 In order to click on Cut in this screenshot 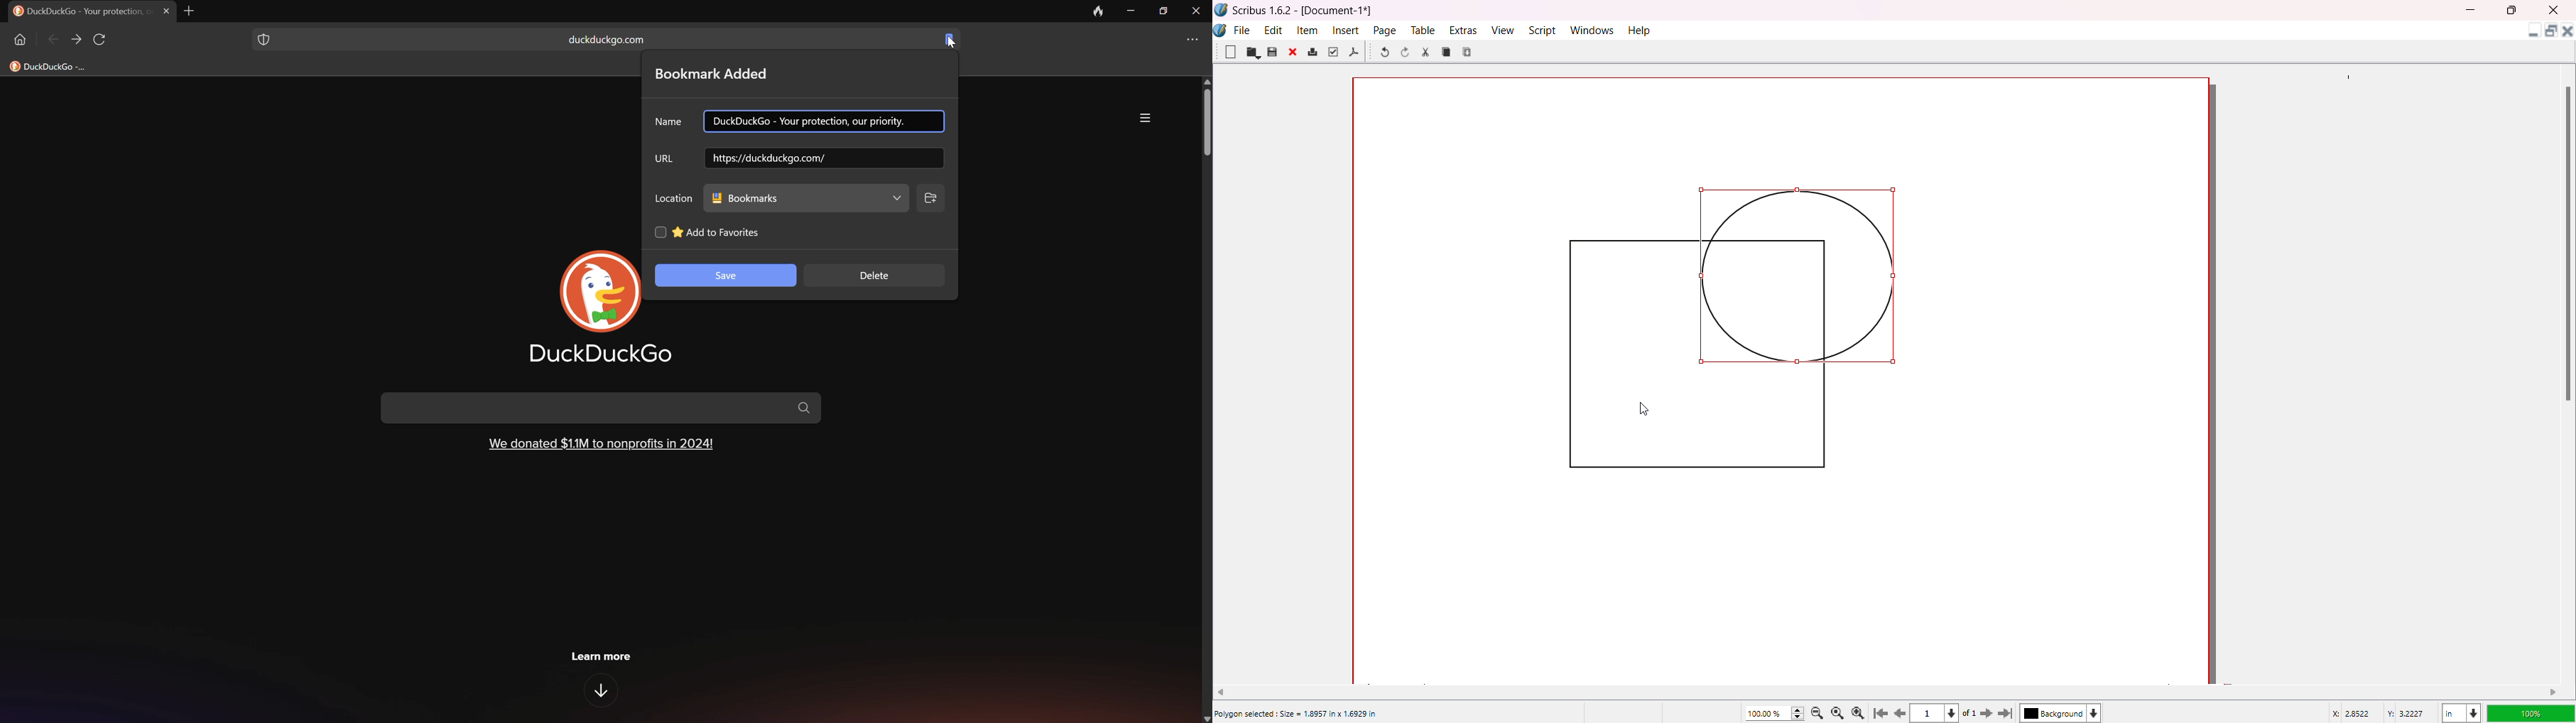, I will do `click(1425, 52)`.